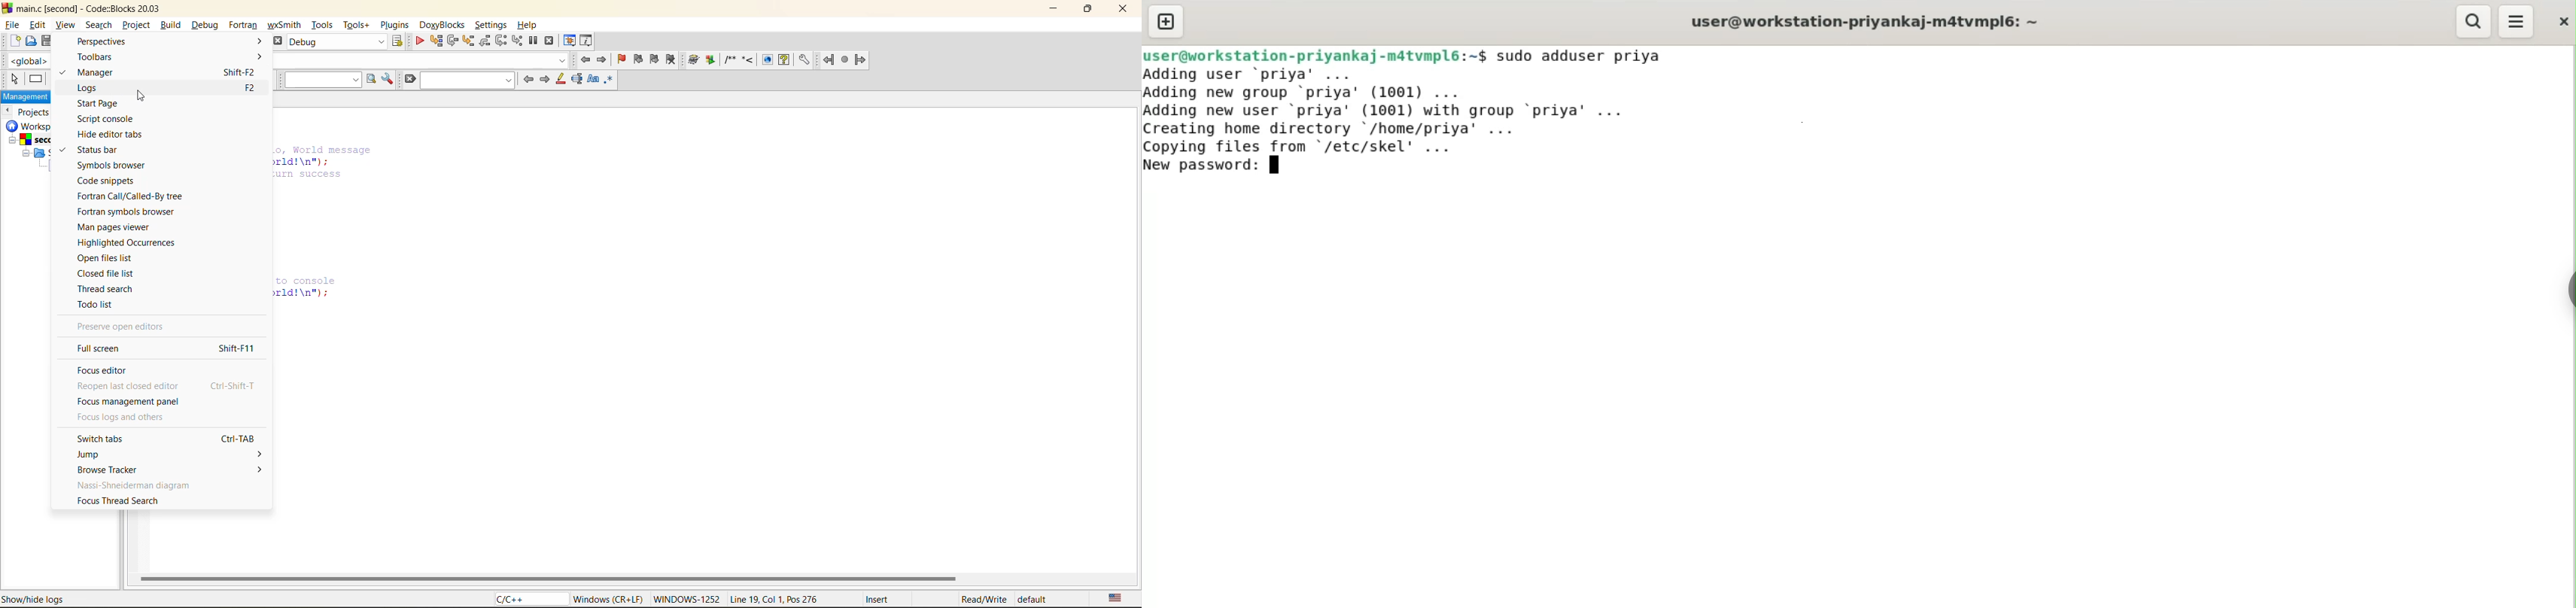  Describe the element at coordinates (13, 23) in the screenshot. I see `file` at that location.